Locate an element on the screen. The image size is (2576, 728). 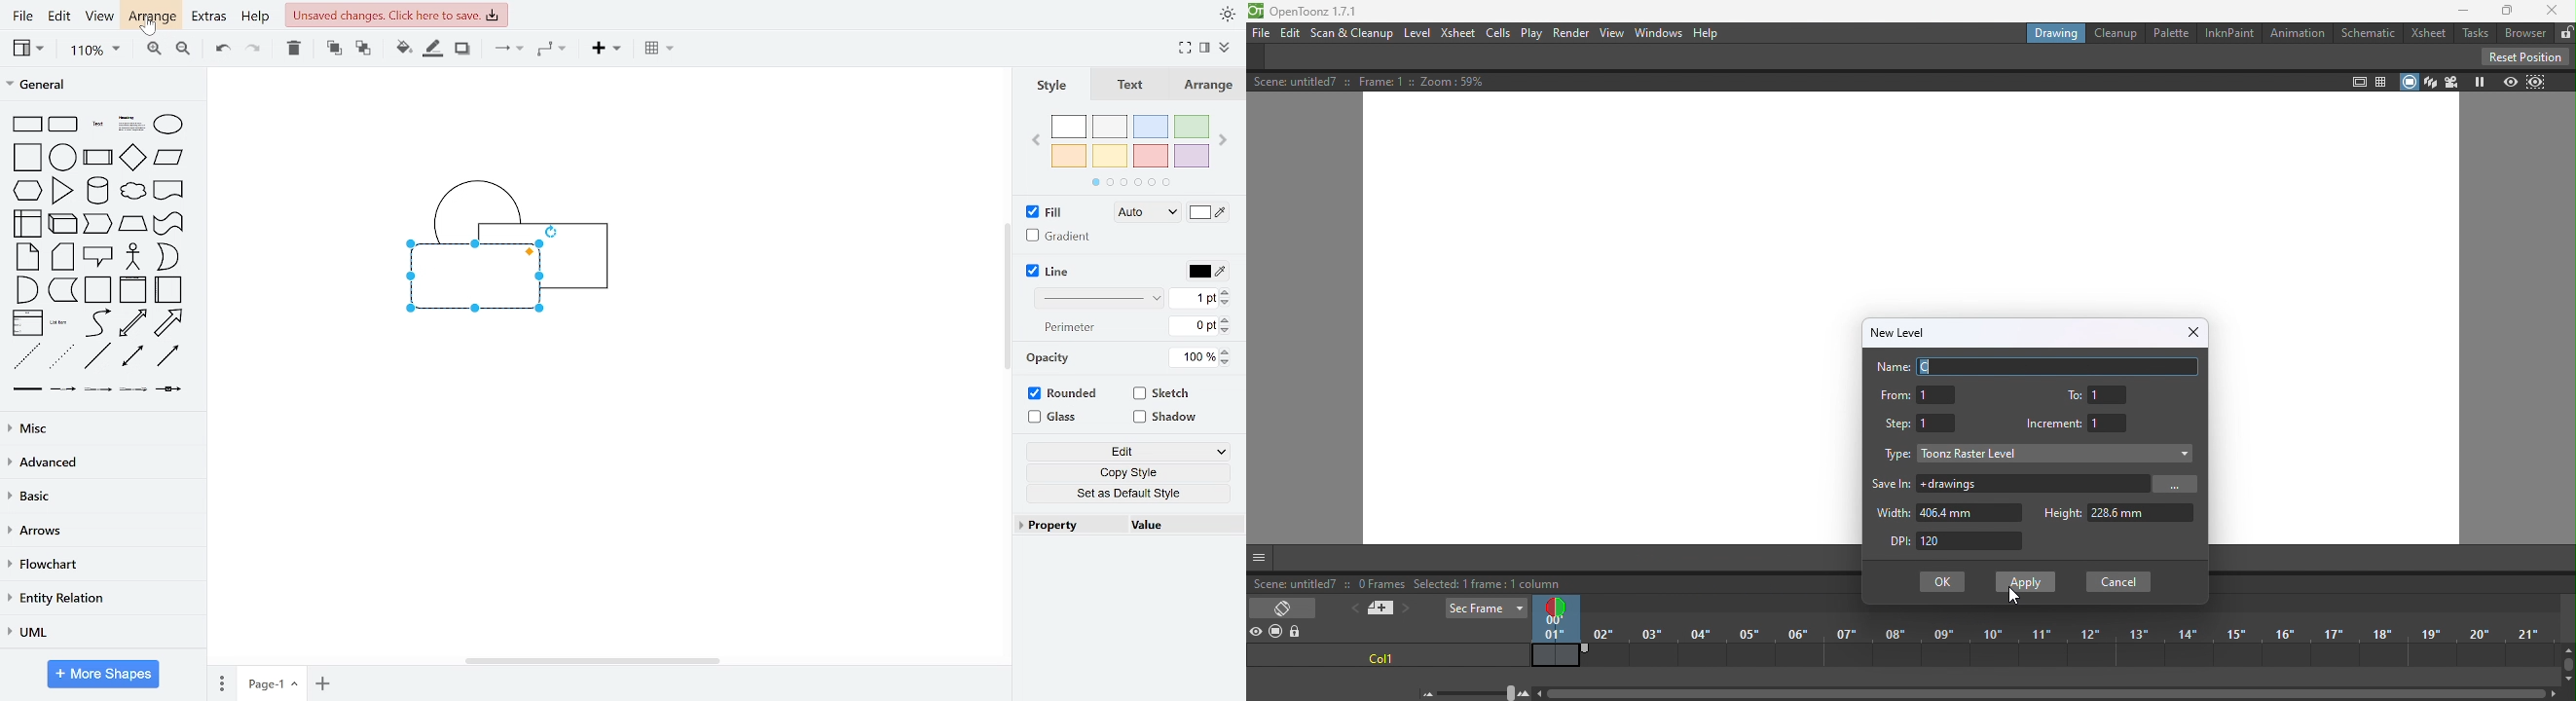
arrange is located at coordinates (155, 18).